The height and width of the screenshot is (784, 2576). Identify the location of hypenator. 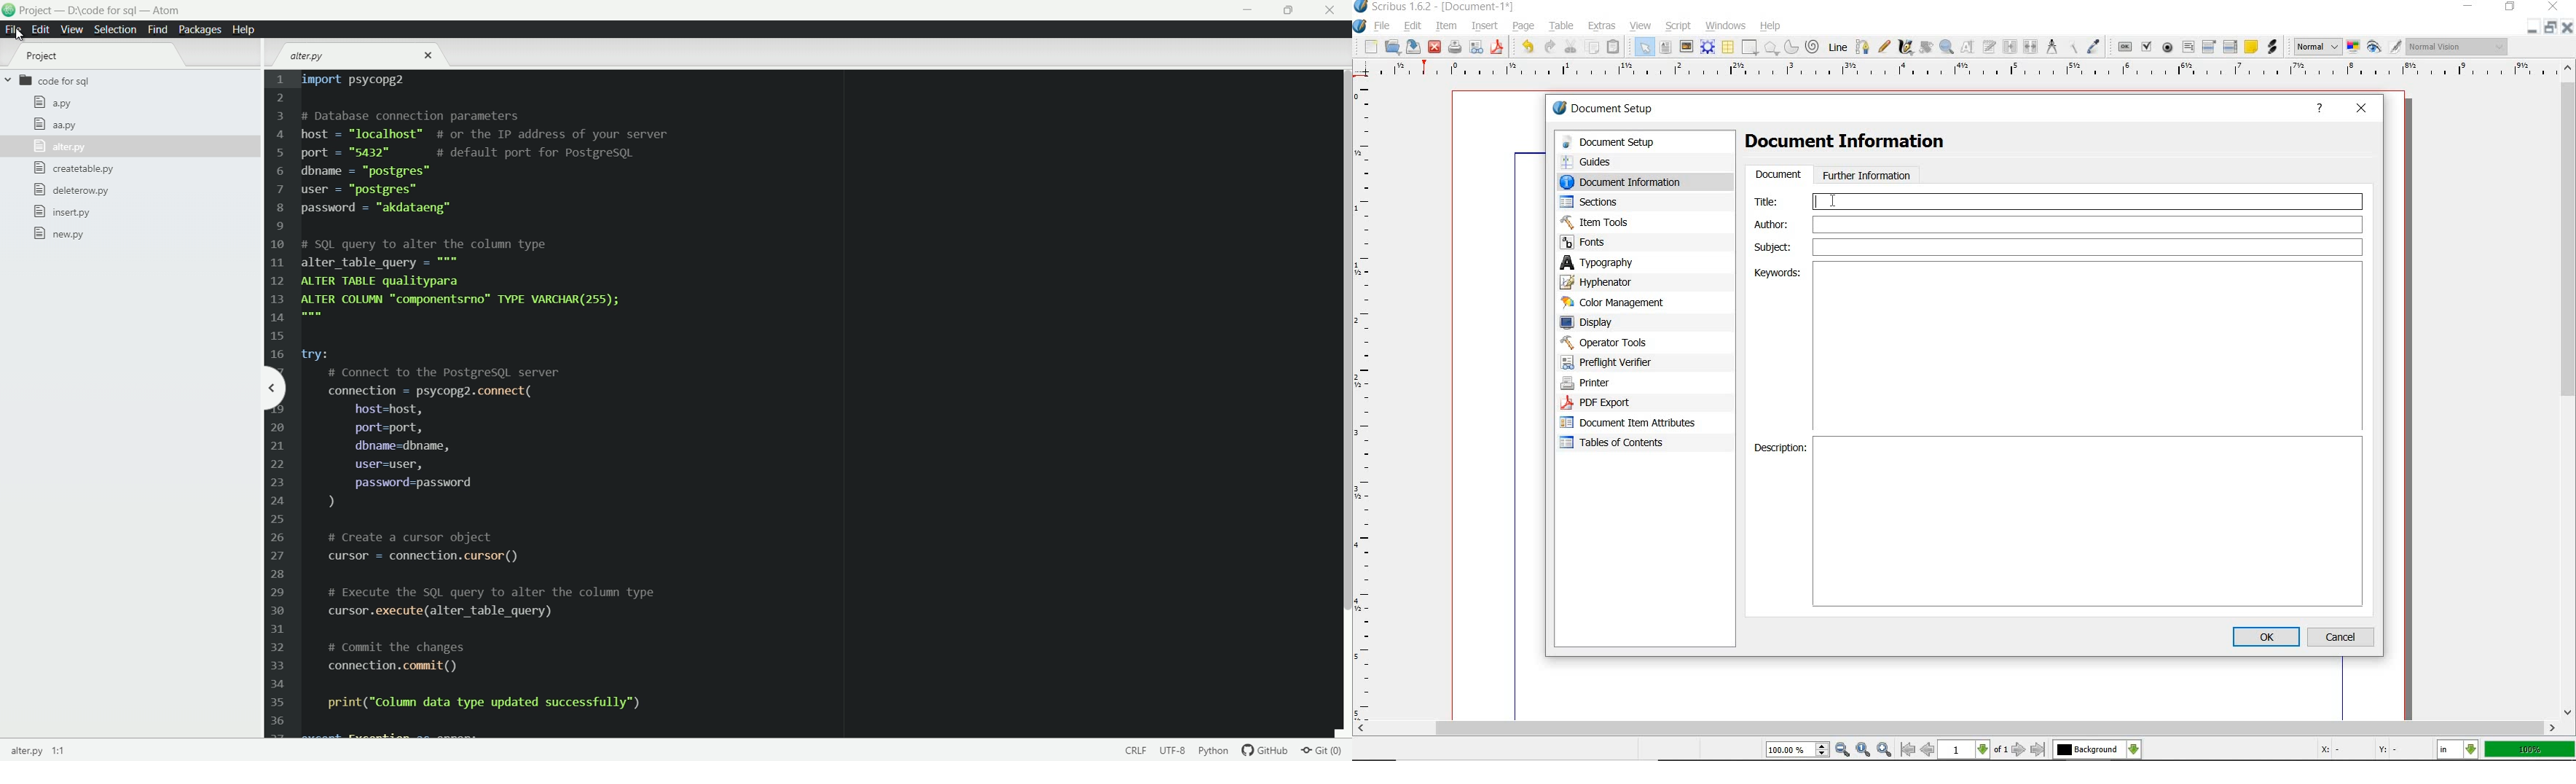
(1607, 282).